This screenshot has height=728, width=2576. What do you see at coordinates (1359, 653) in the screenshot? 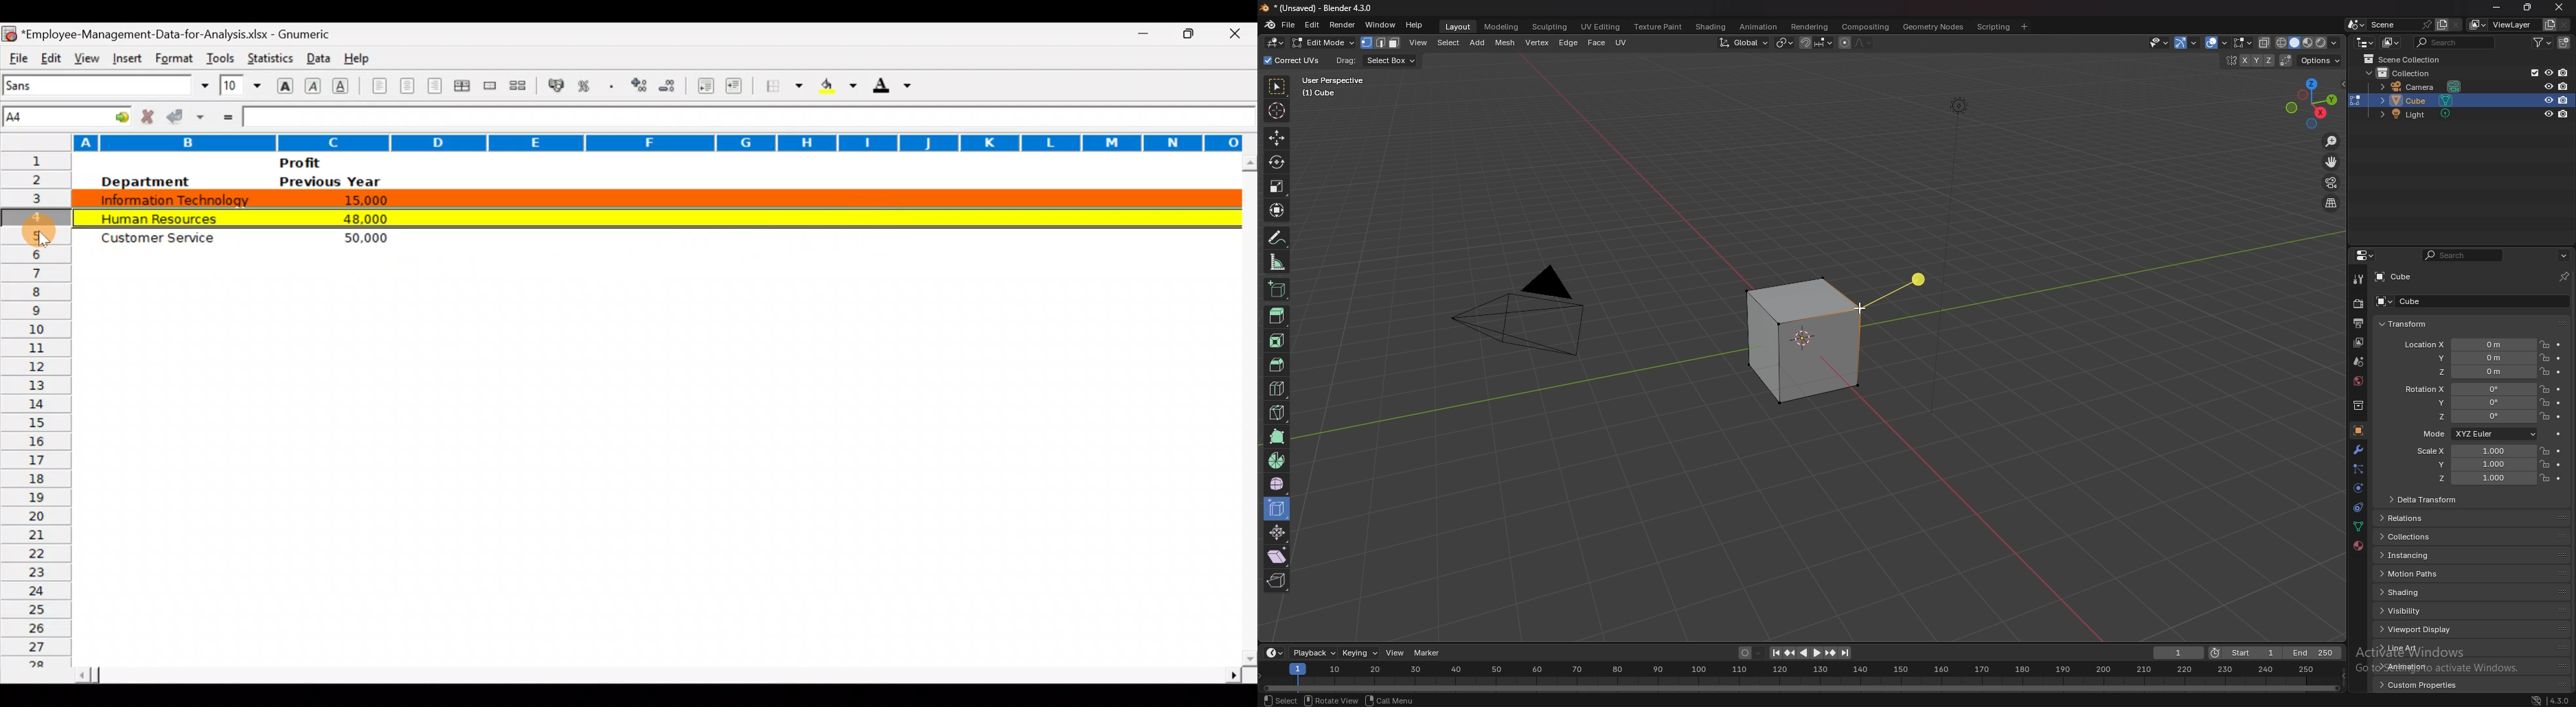
I see `keying` at bounding box center [1359, 653].